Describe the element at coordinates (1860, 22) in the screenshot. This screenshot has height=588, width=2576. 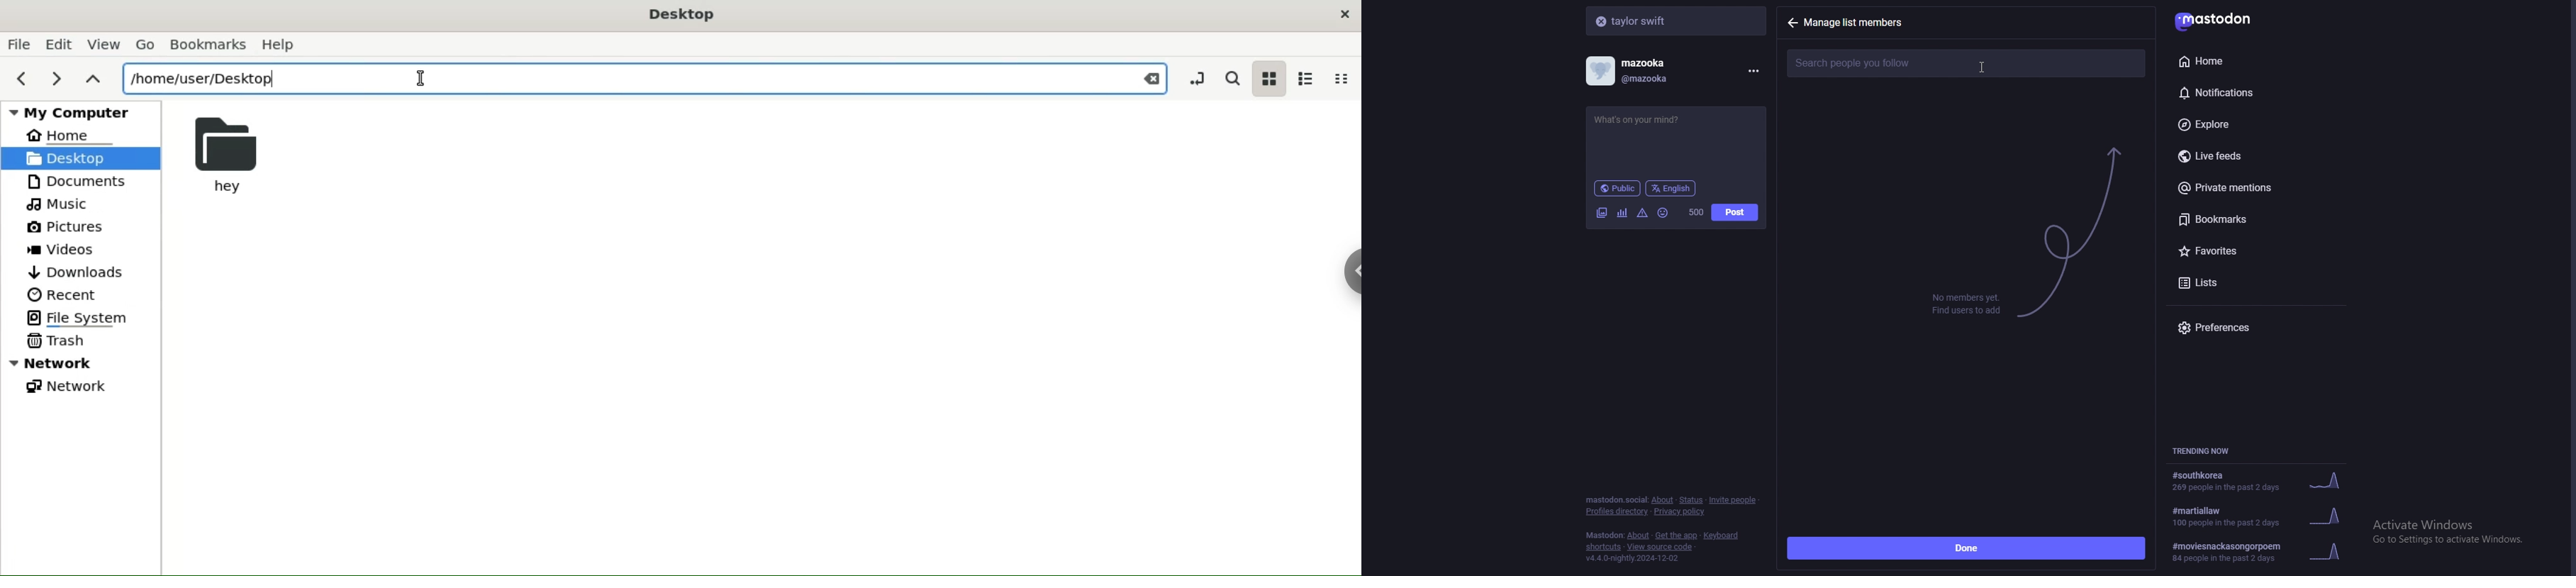
I see `manage list members` at that location.